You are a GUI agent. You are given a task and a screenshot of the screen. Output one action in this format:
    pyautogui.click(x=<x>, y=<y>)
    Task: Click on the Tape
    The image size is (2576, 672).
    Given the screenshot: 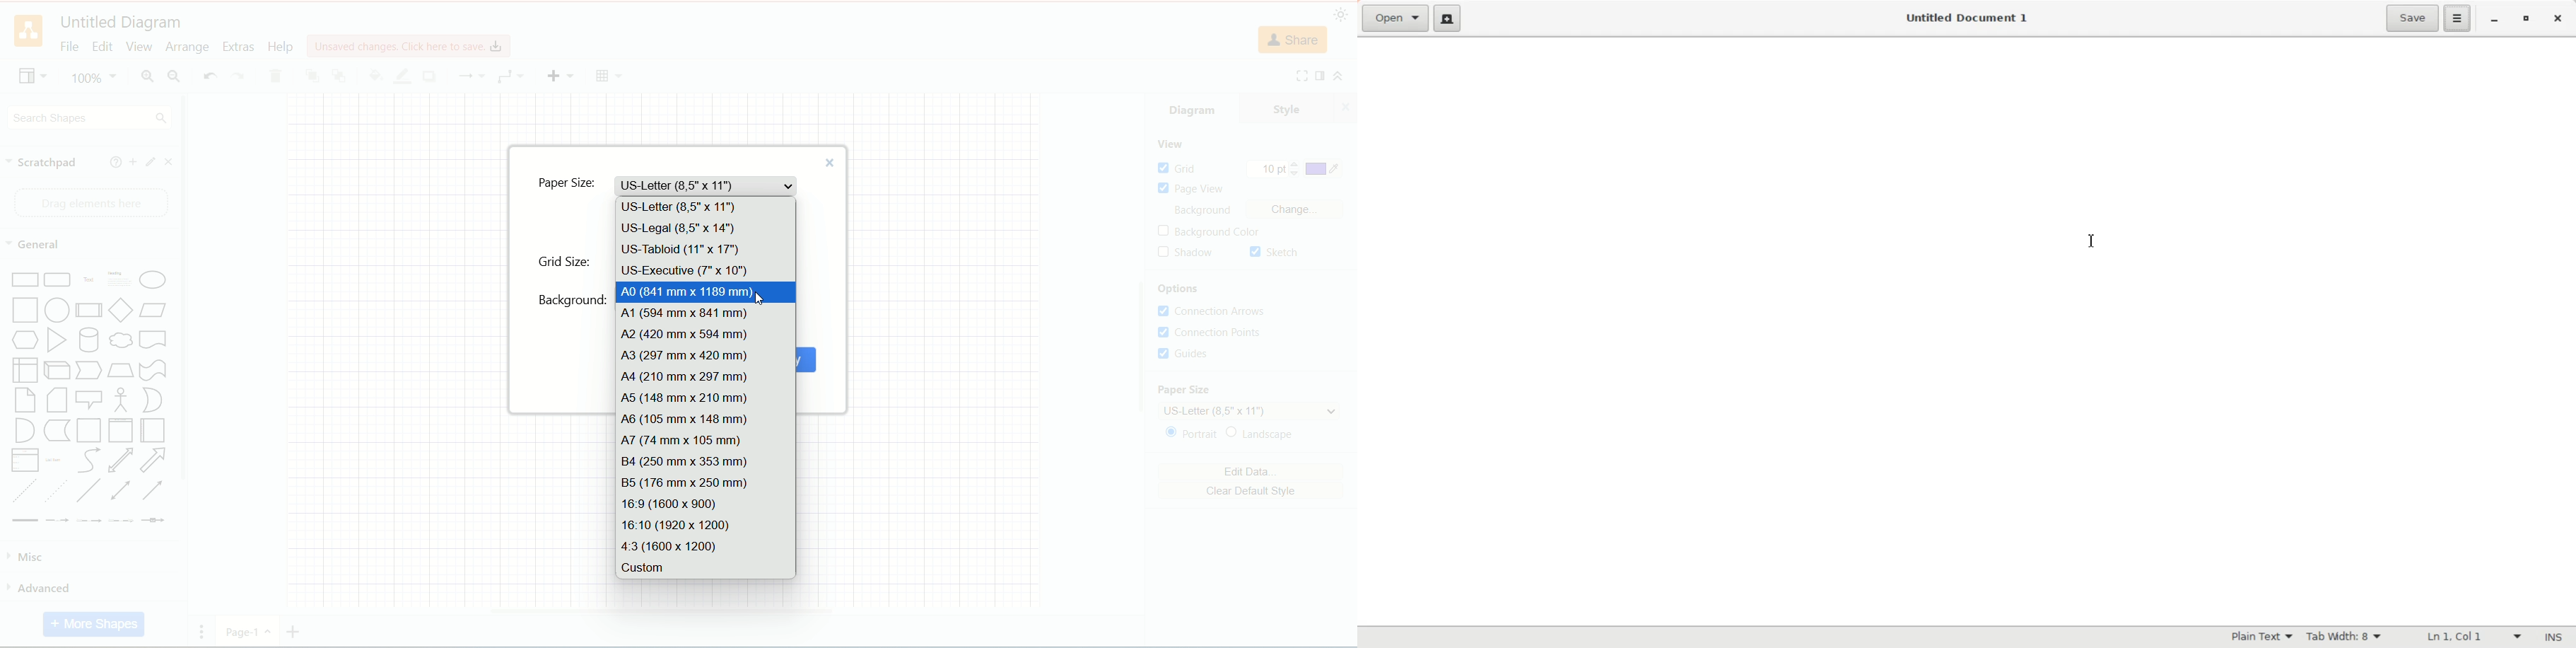 What is the action you would take?
    pyautogui.click(x=153, y=371)
    